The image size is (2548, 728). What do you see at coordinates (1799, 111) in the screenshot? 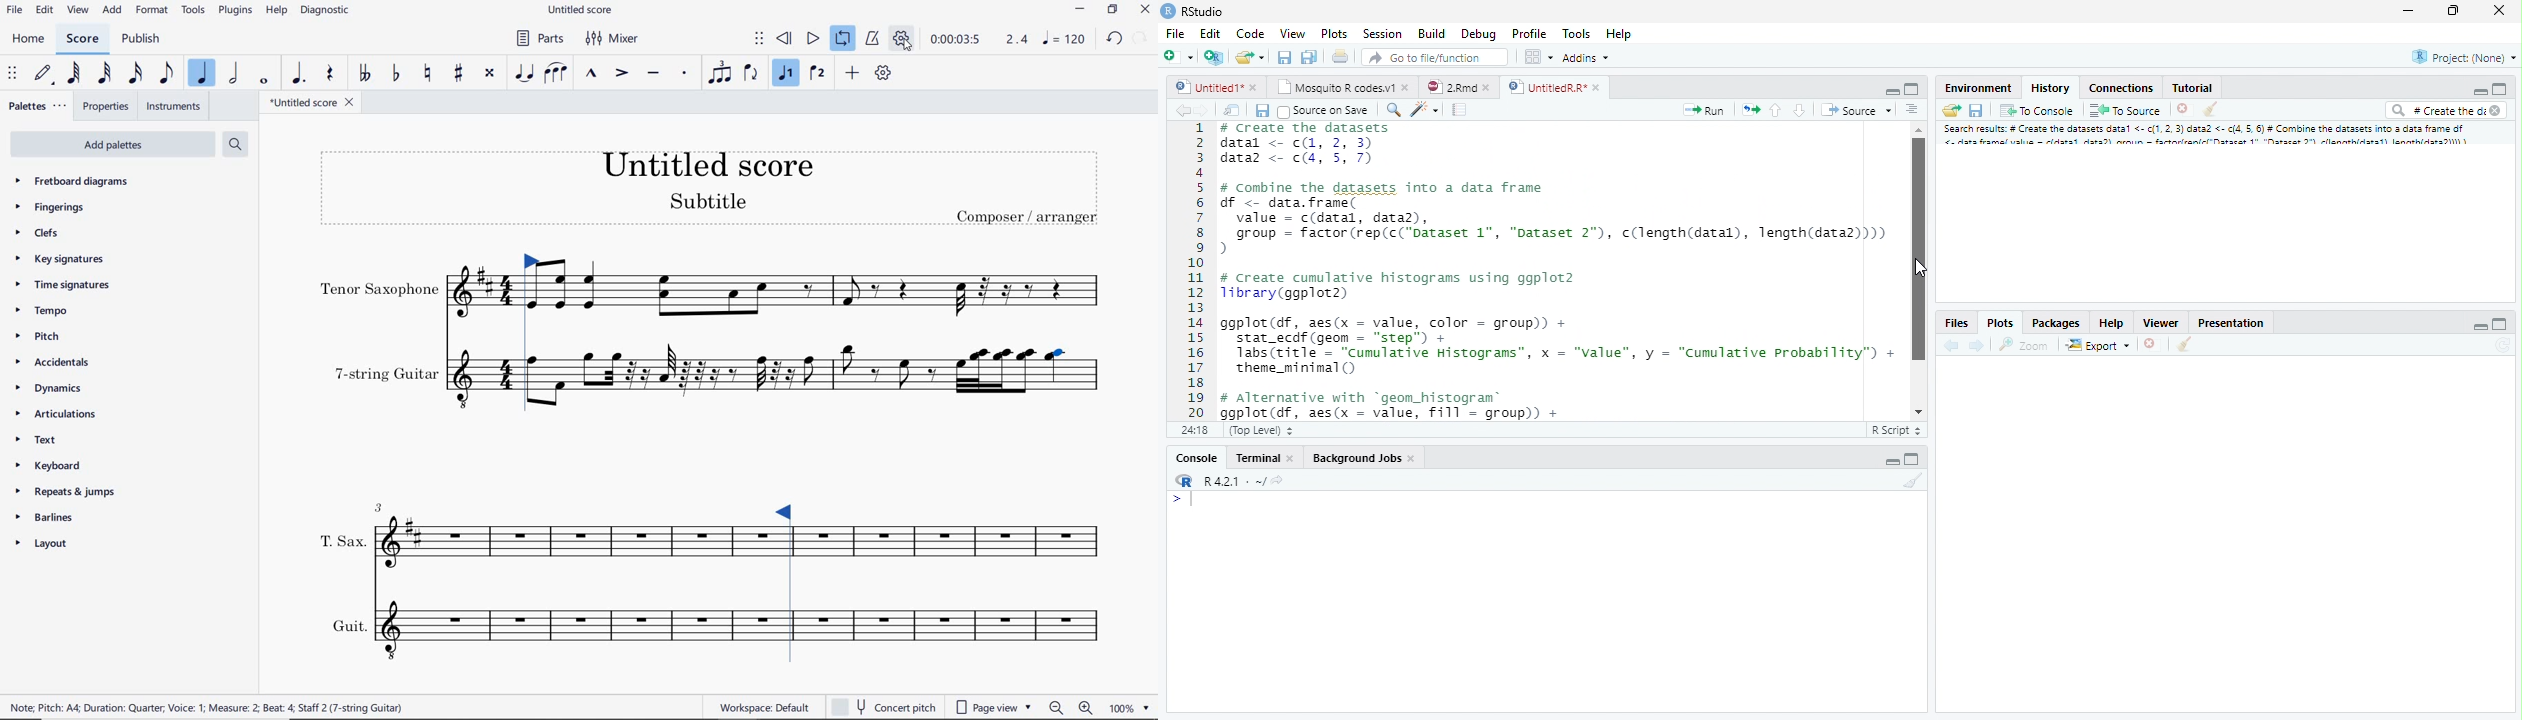
I see `Go to the next section/chunk` at bounding box center [1799, 111].